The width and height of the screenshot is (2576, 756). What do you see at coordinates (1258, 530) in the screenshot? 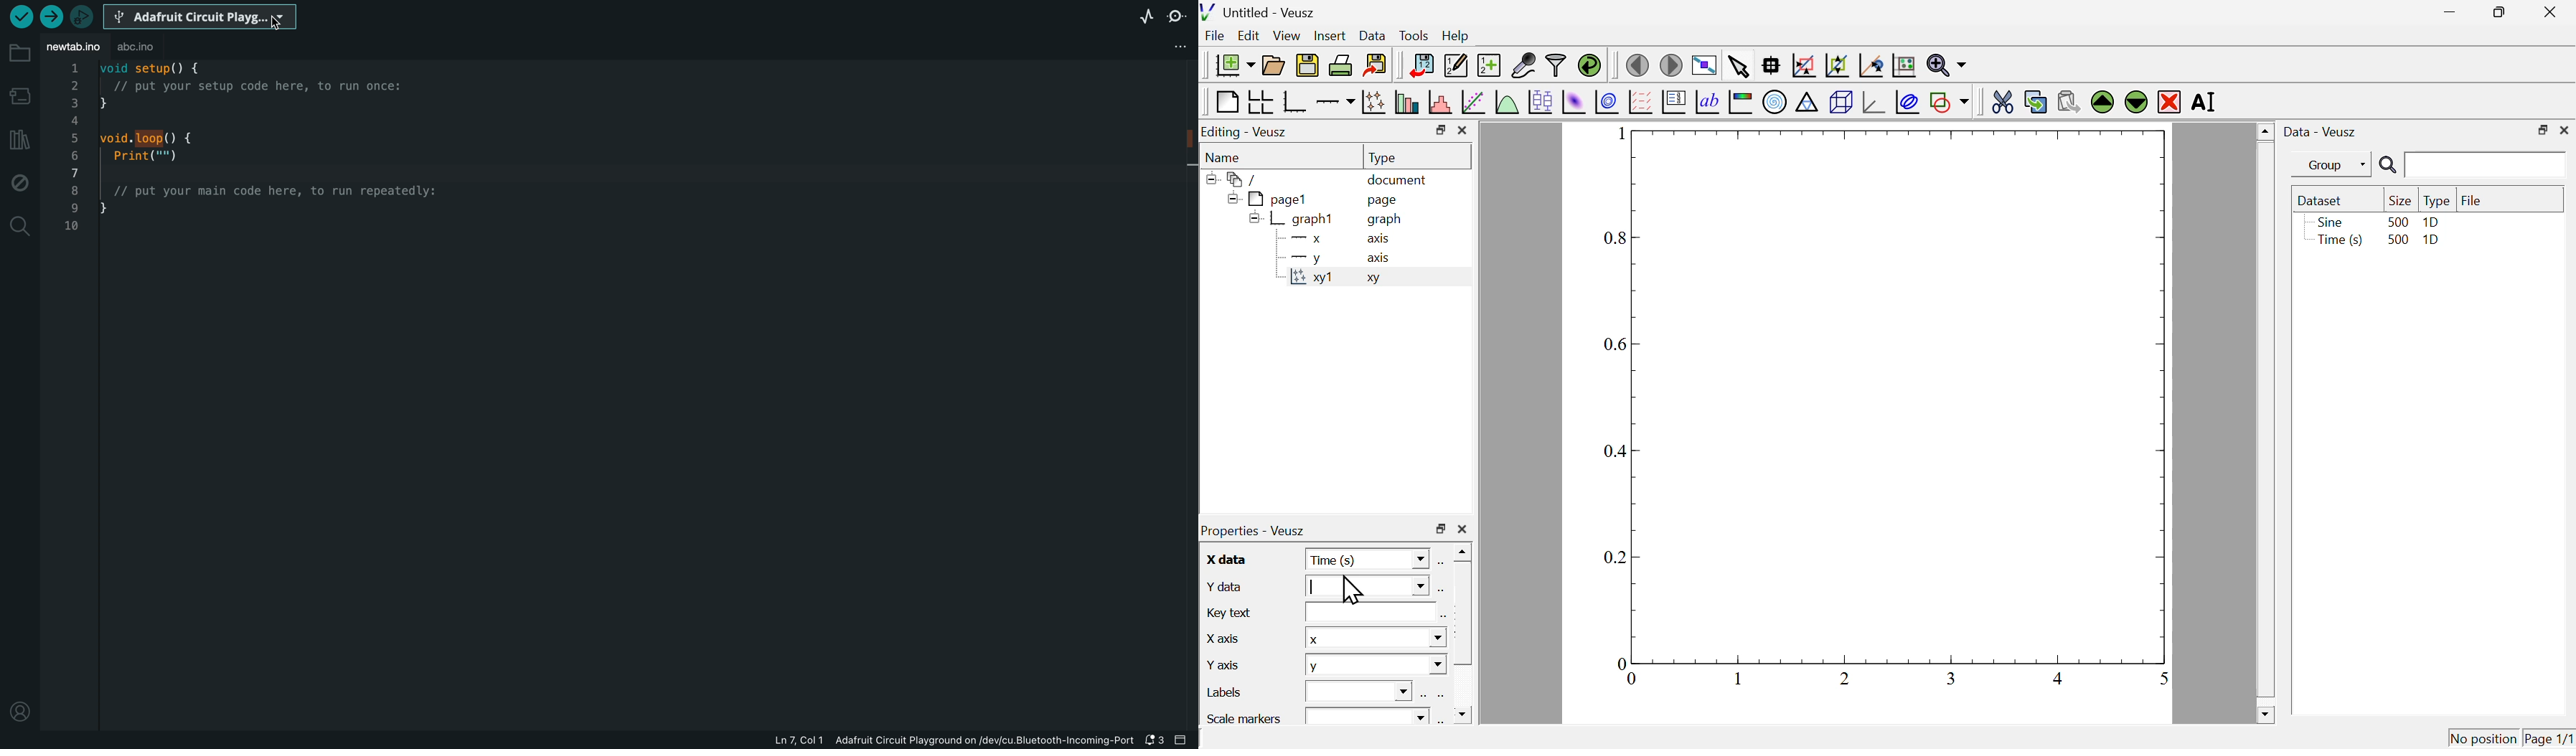
I see `properties veusz` at bounding box center [1258, 530].